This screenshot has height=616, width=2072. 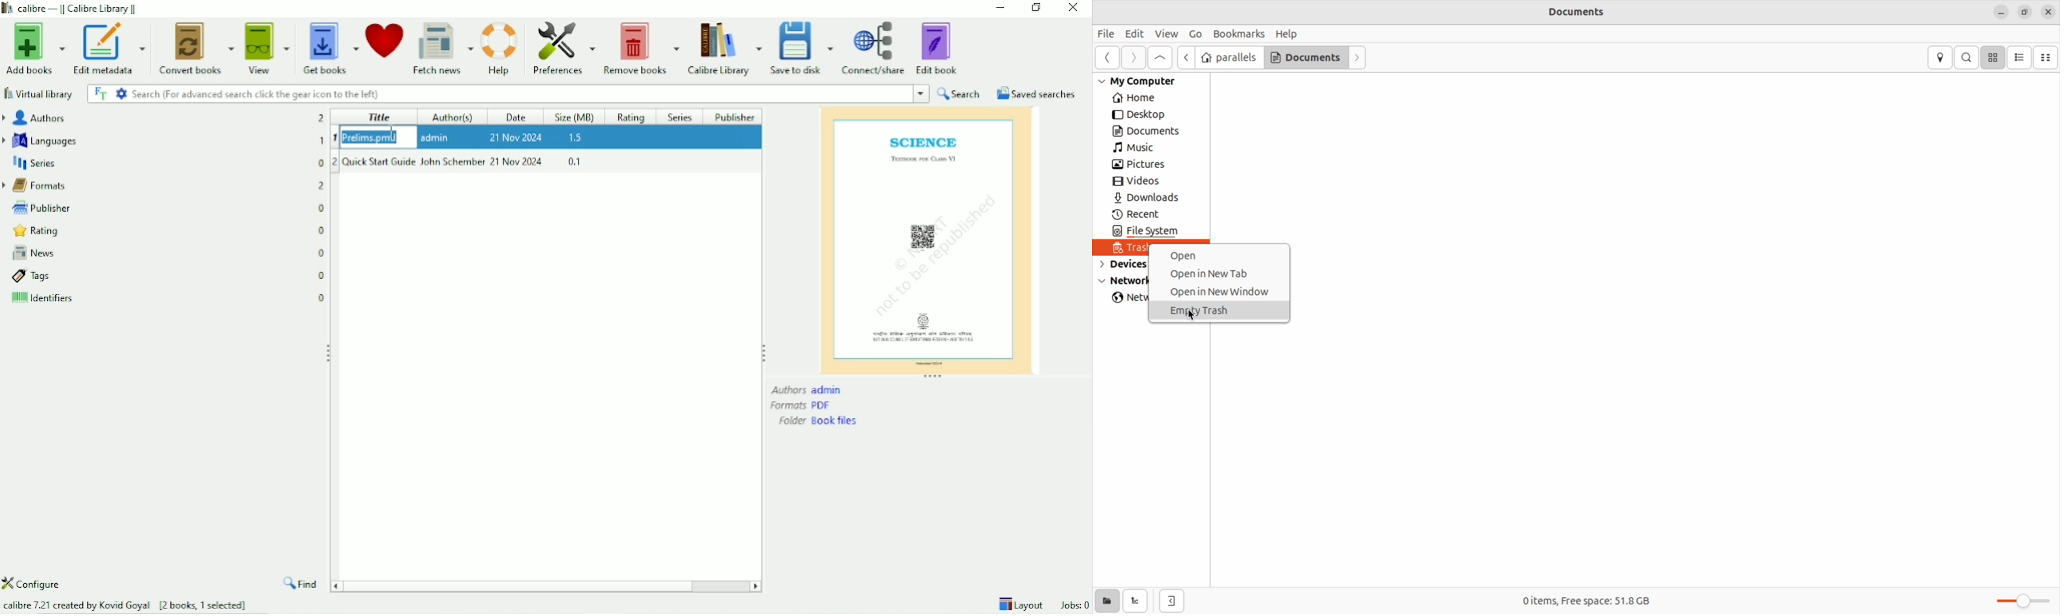 What do you see at coordinates (1072, 9) in the screenshot?
I see `Close` at bounding box center [1072, 9].